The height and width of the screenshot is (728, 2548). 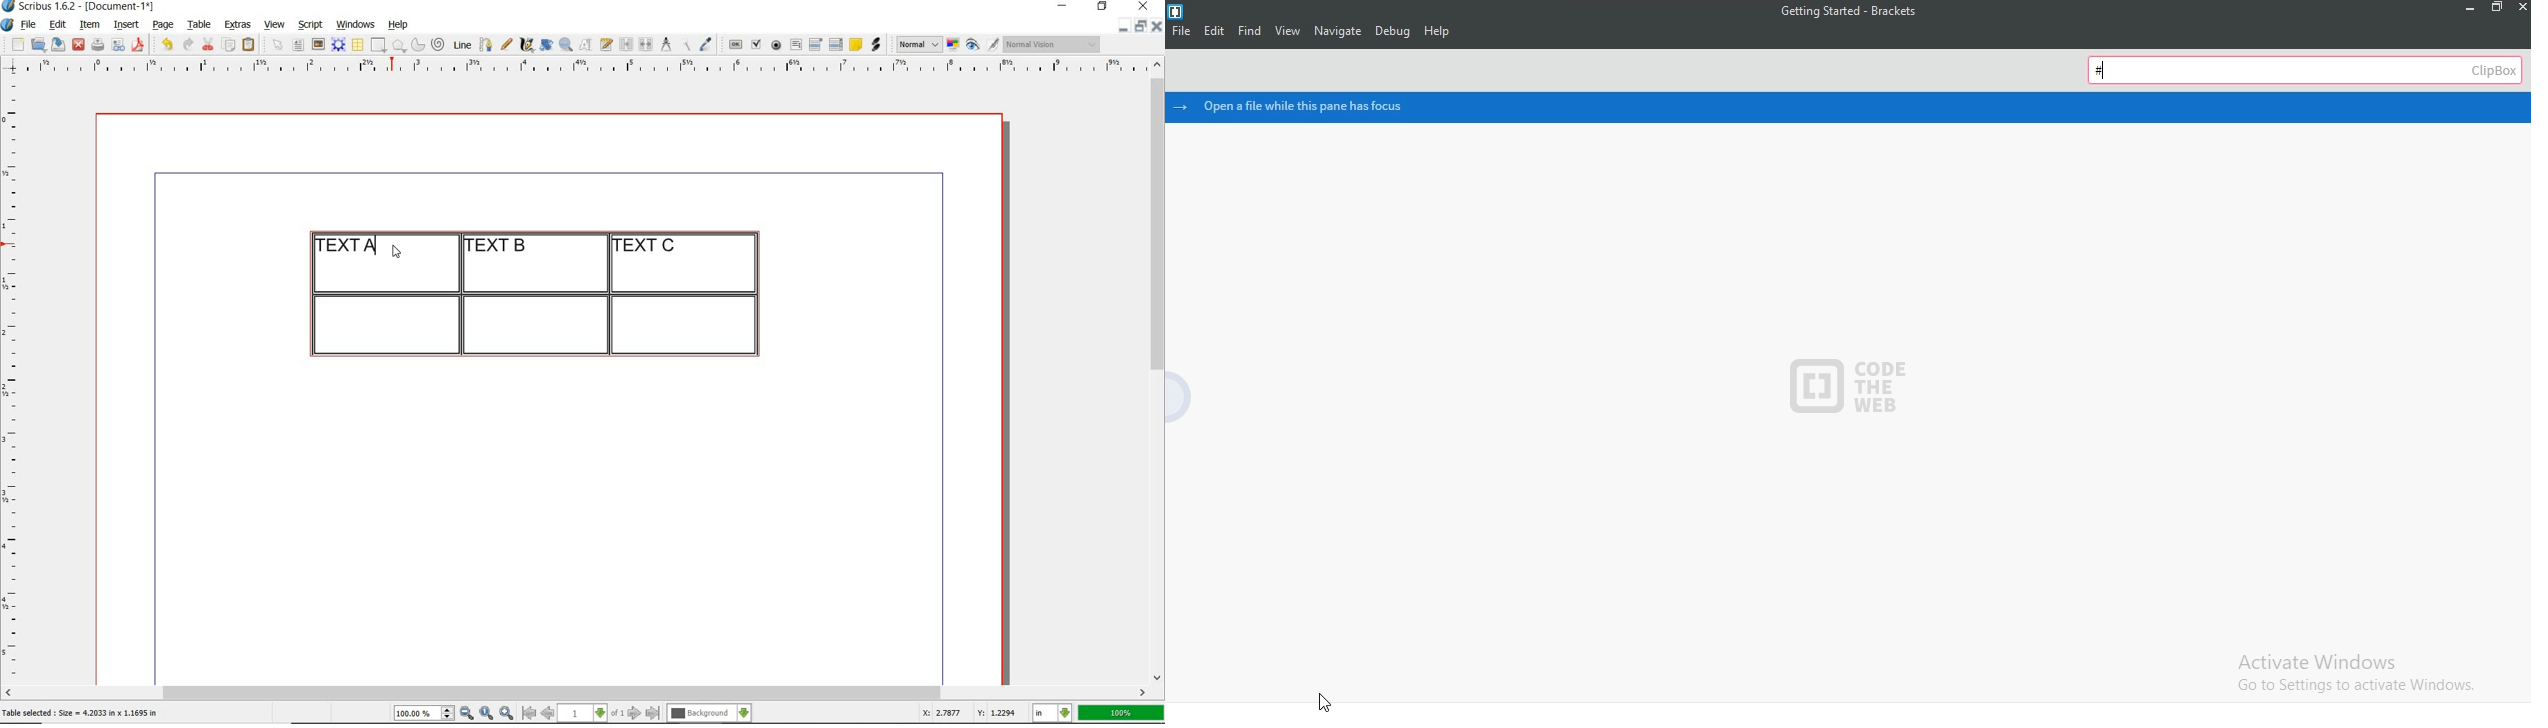 What do you see at coordinates (709, 714) in the screenshot?
I see `select the current layer` at bounding box center [709, 714].